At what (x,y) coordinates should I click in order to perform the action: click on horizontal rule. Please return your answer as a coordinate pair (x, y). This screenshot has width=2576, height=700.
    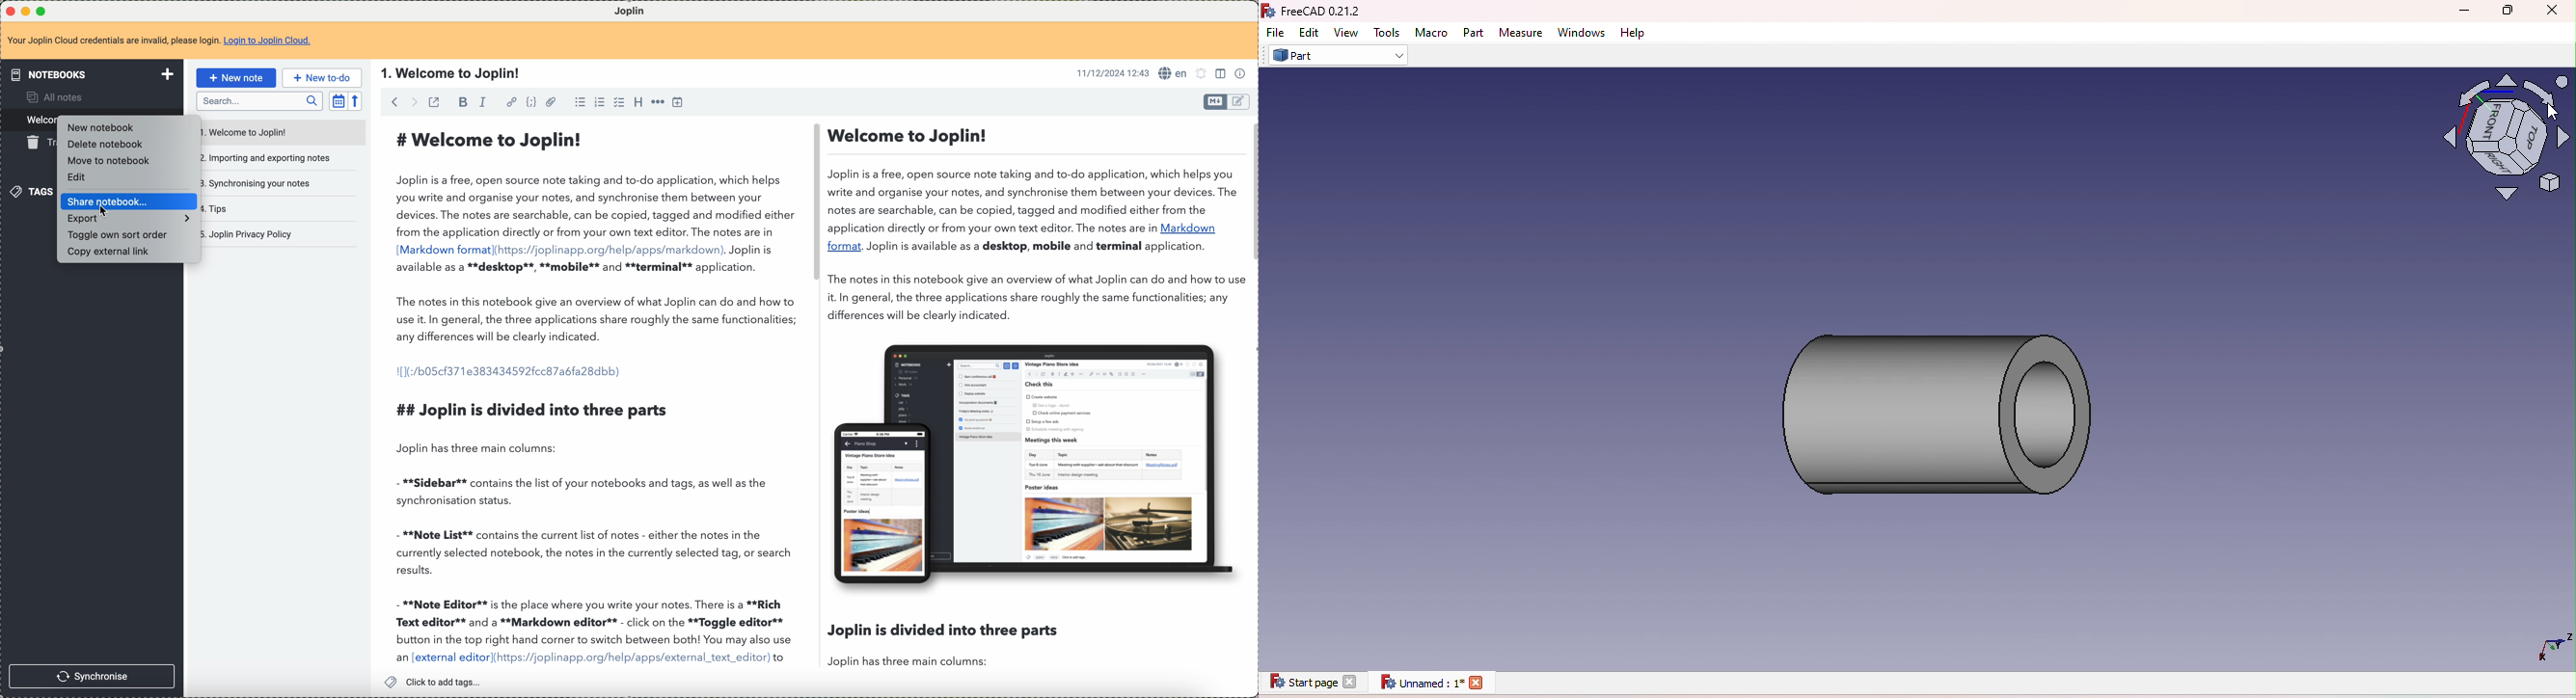
    Looking at the image, I should click on (659, 102).